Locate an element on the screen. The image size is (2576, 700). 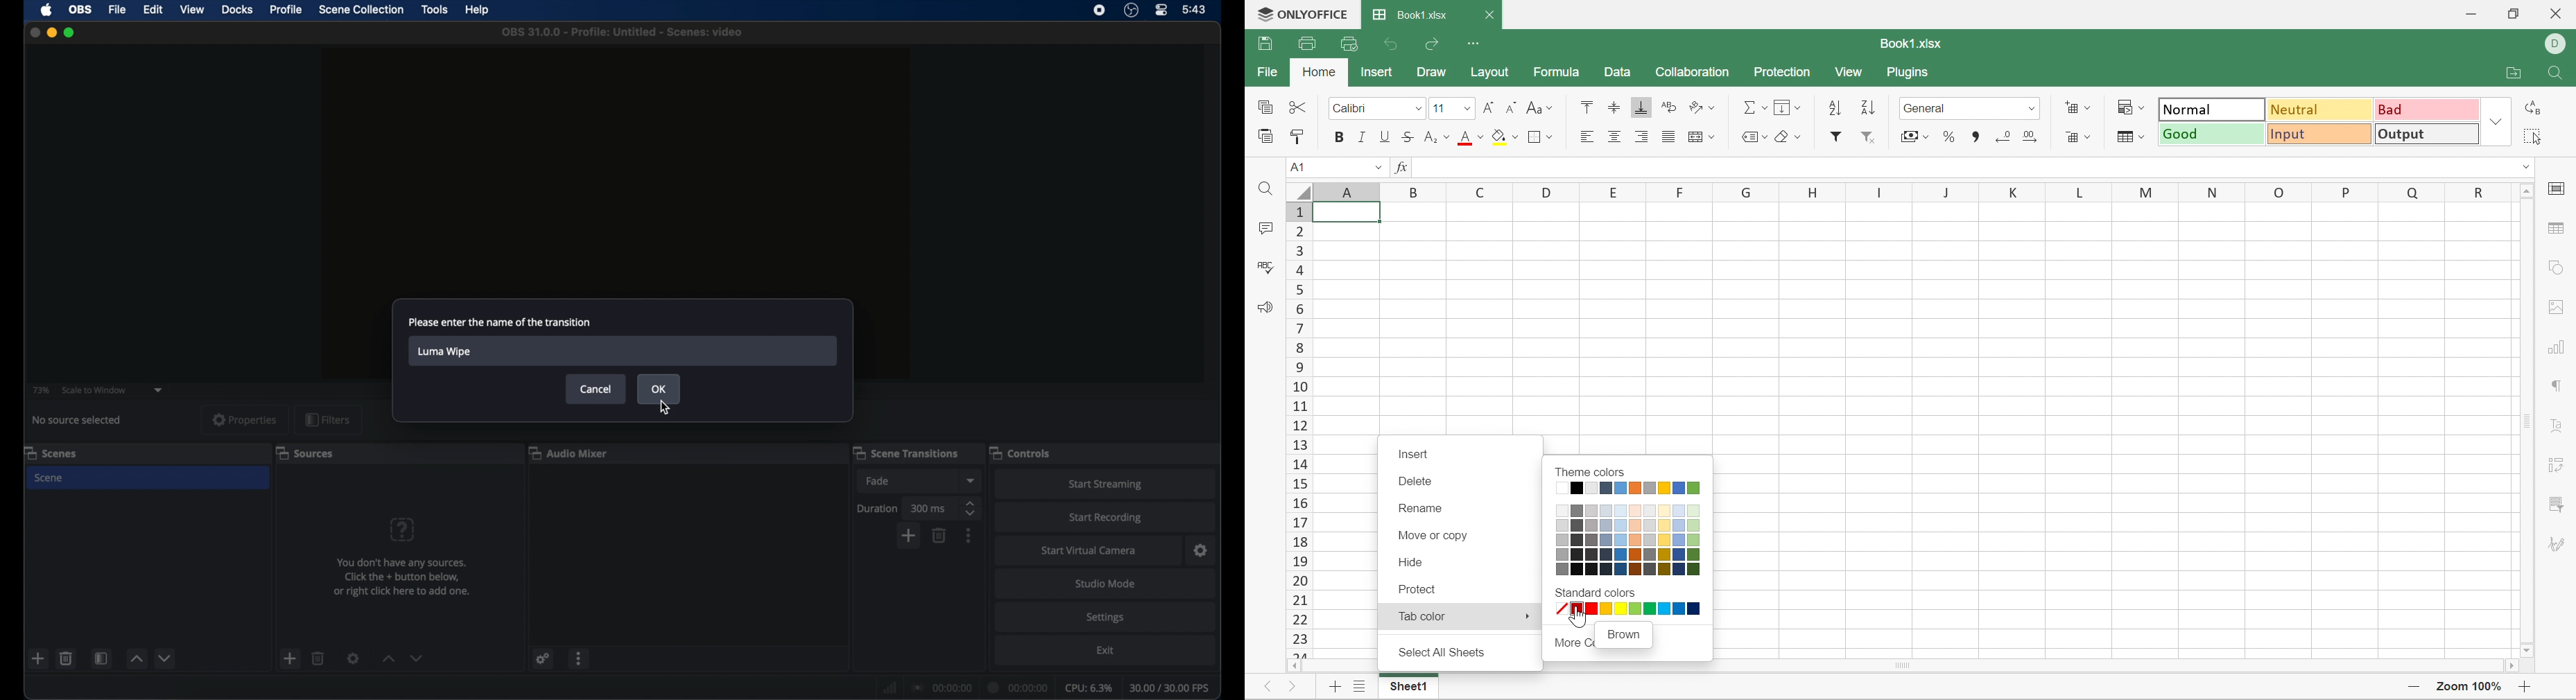
Minimize is located at coordinates (2471, 14).